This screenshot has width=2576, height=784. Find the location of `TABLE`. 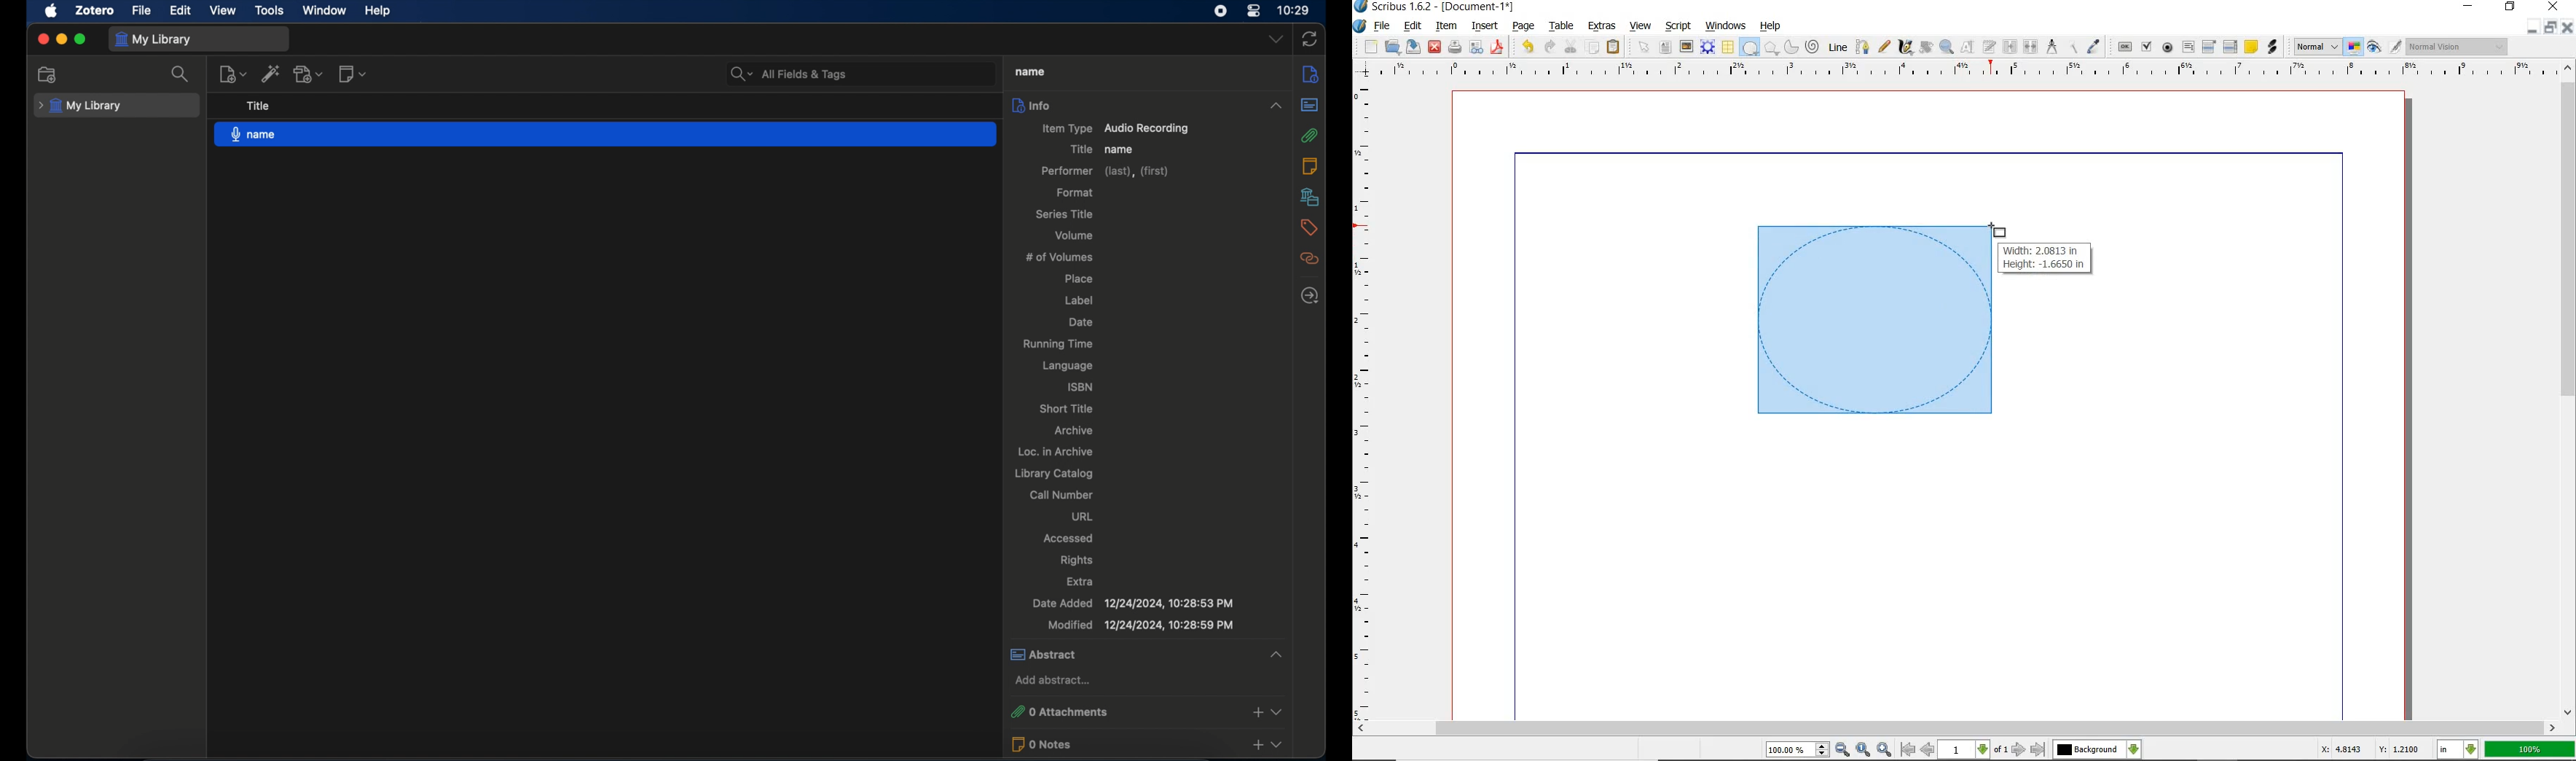

TABLE is located at coordinates (1562, 26).